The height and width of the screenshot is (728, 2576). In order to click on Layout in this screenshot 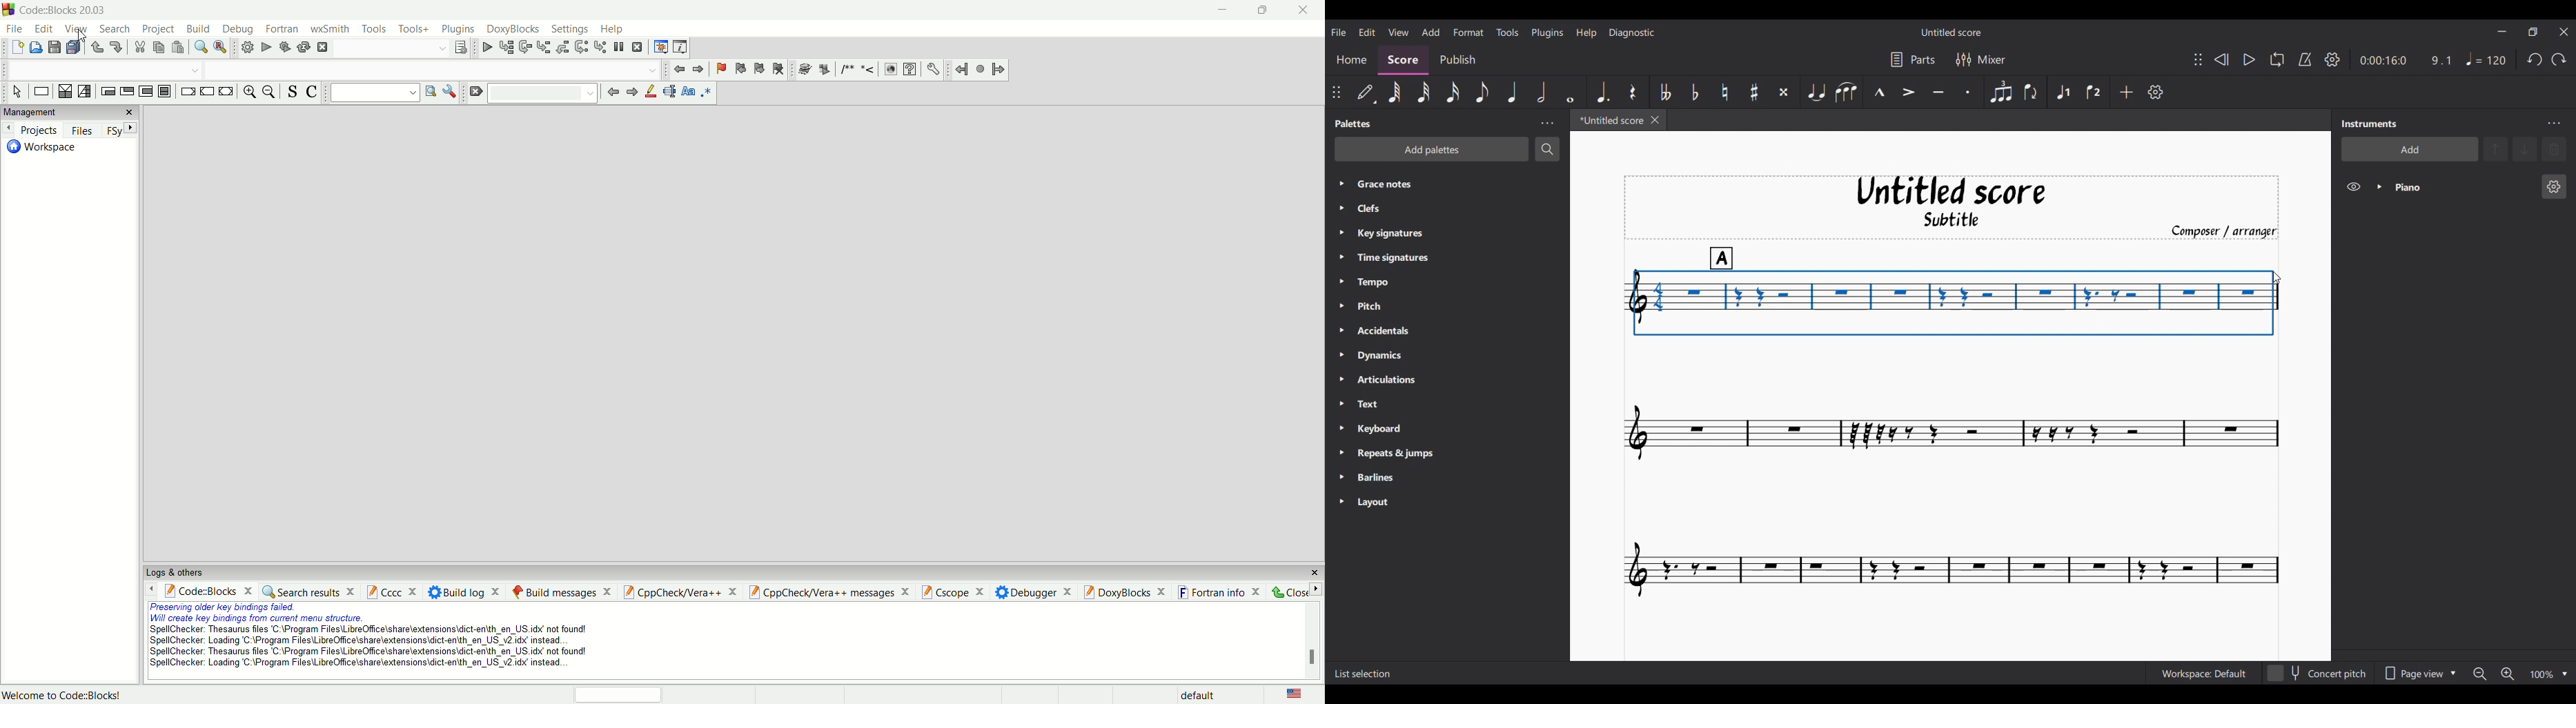, I will do `click(1393, 503)`.